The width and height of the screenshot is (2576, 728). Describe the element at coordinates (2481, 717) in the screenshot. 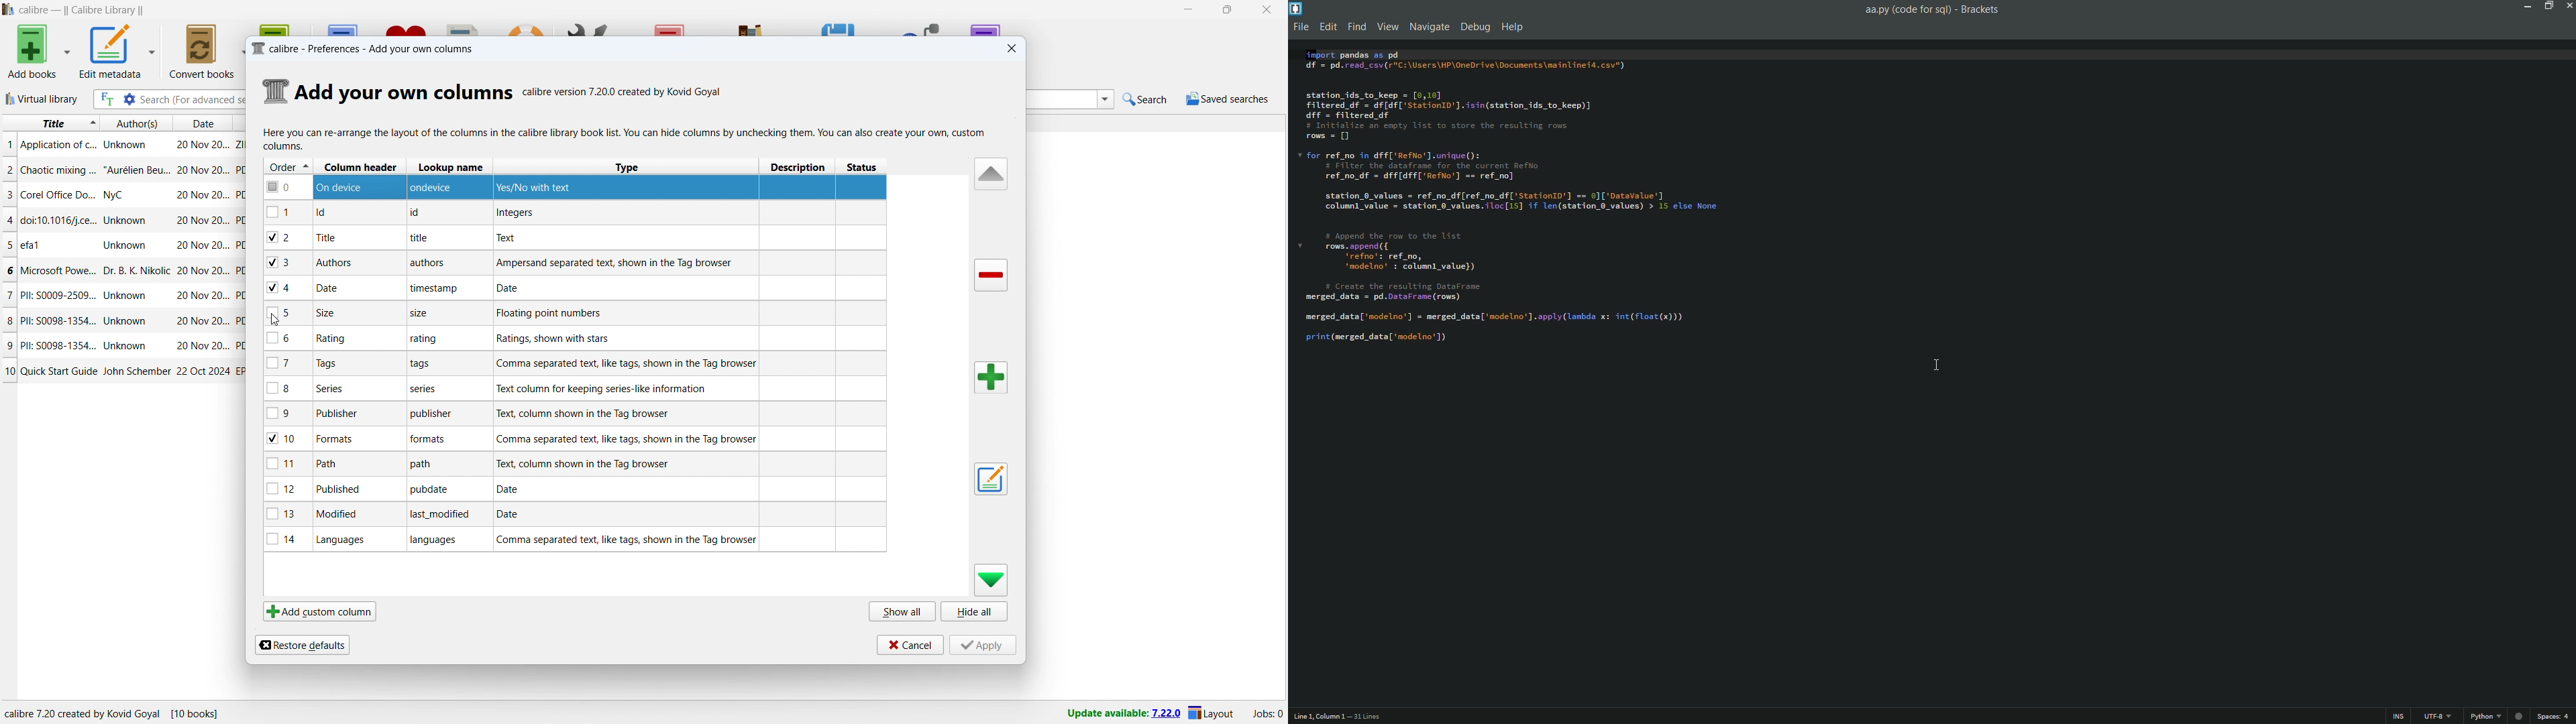

I see `python` at that location.